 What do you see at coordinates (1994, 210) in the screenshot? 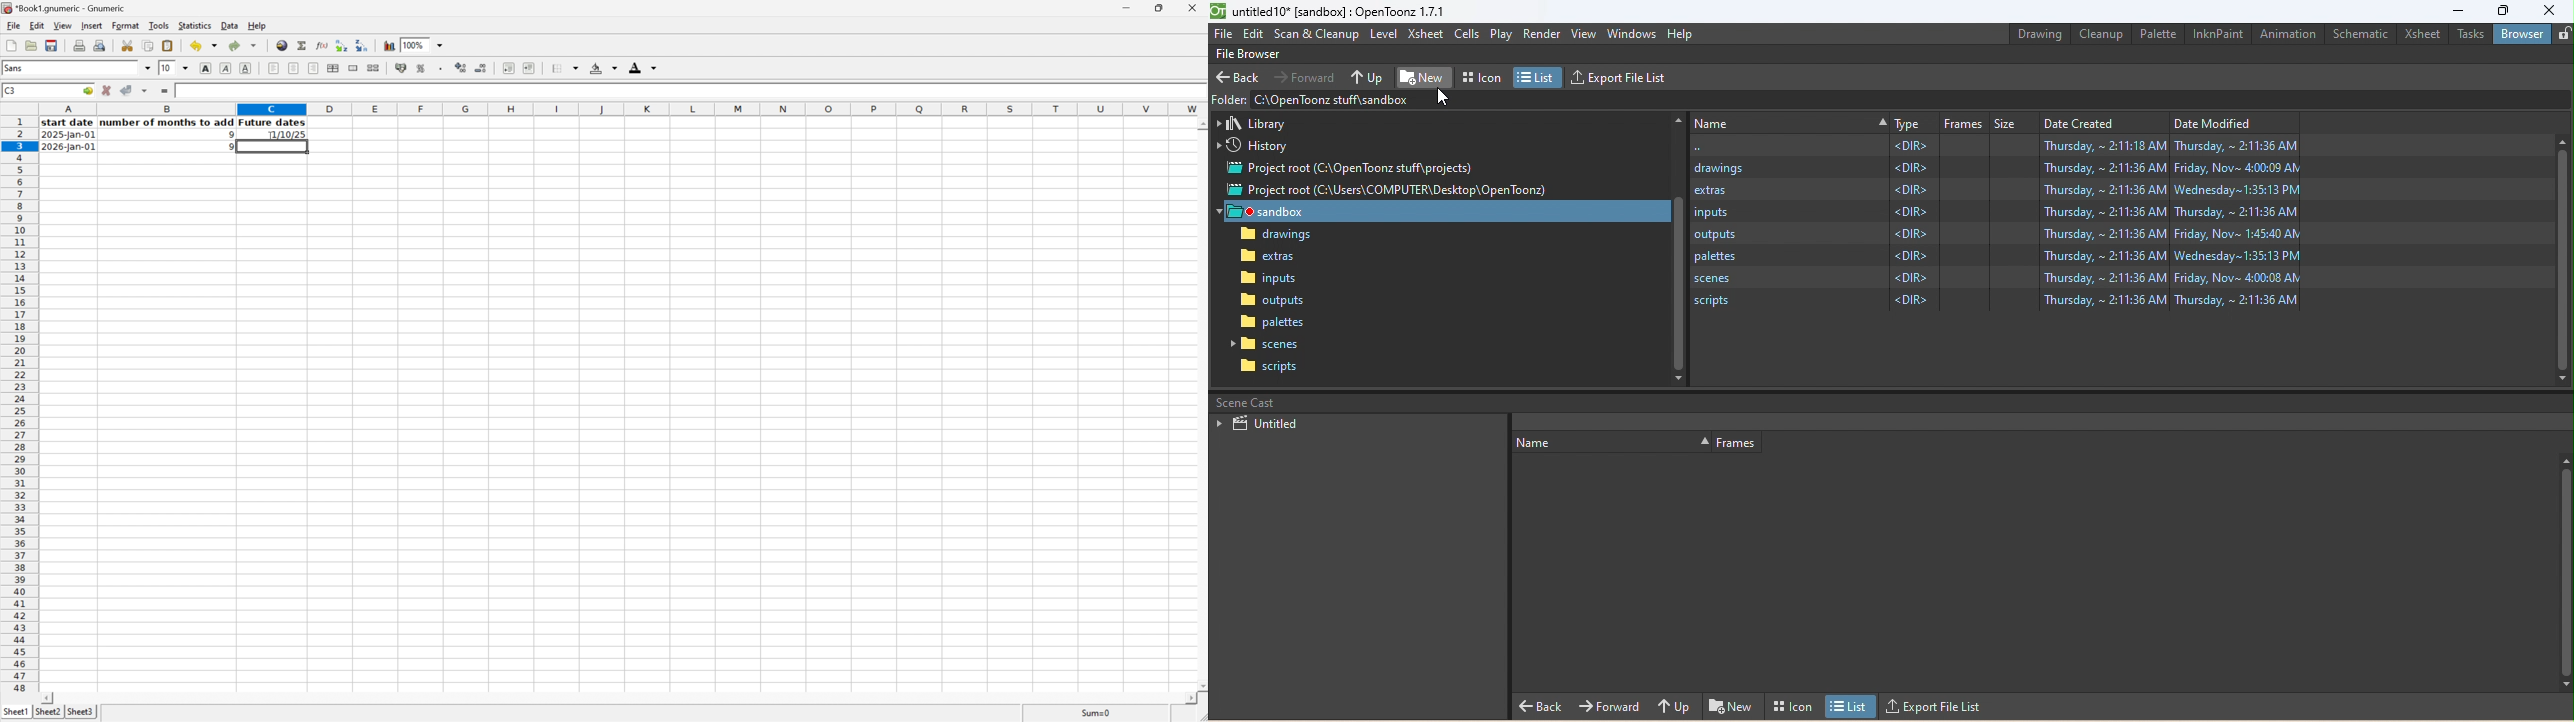
I see `inputs` at bounding box center [1994, 210].